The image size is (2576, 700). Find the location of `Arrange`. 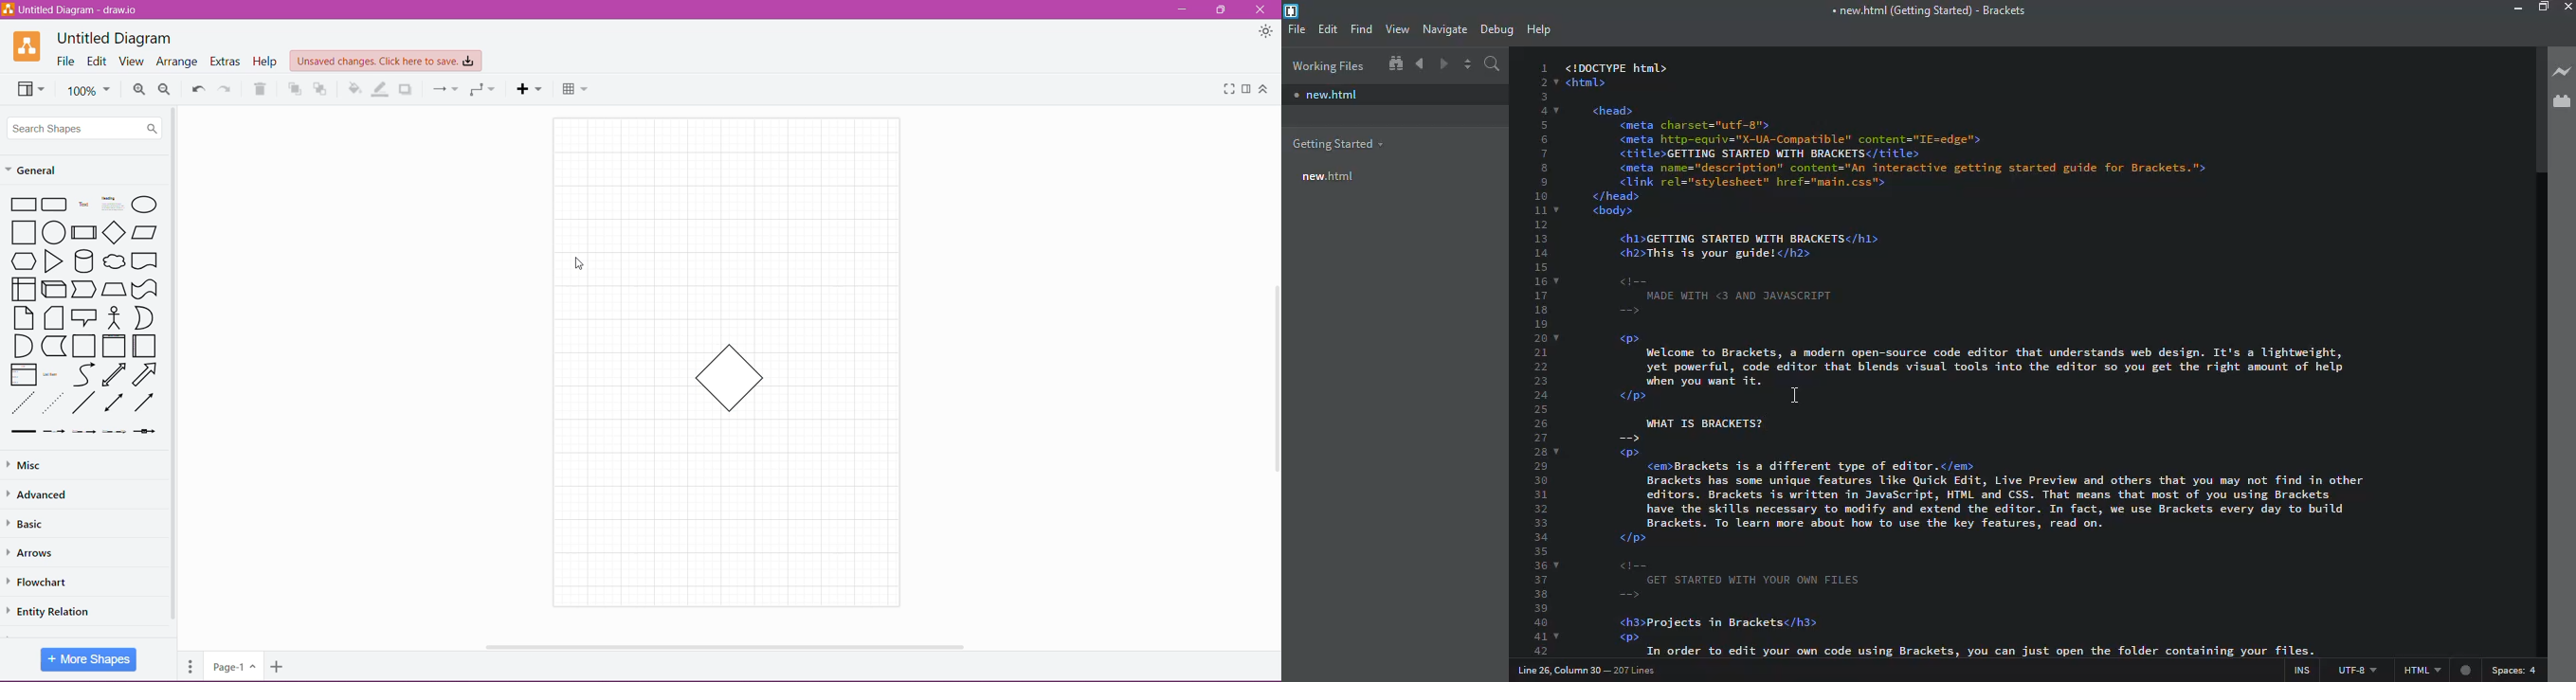

Arrange is located at coordinates (178, 63).